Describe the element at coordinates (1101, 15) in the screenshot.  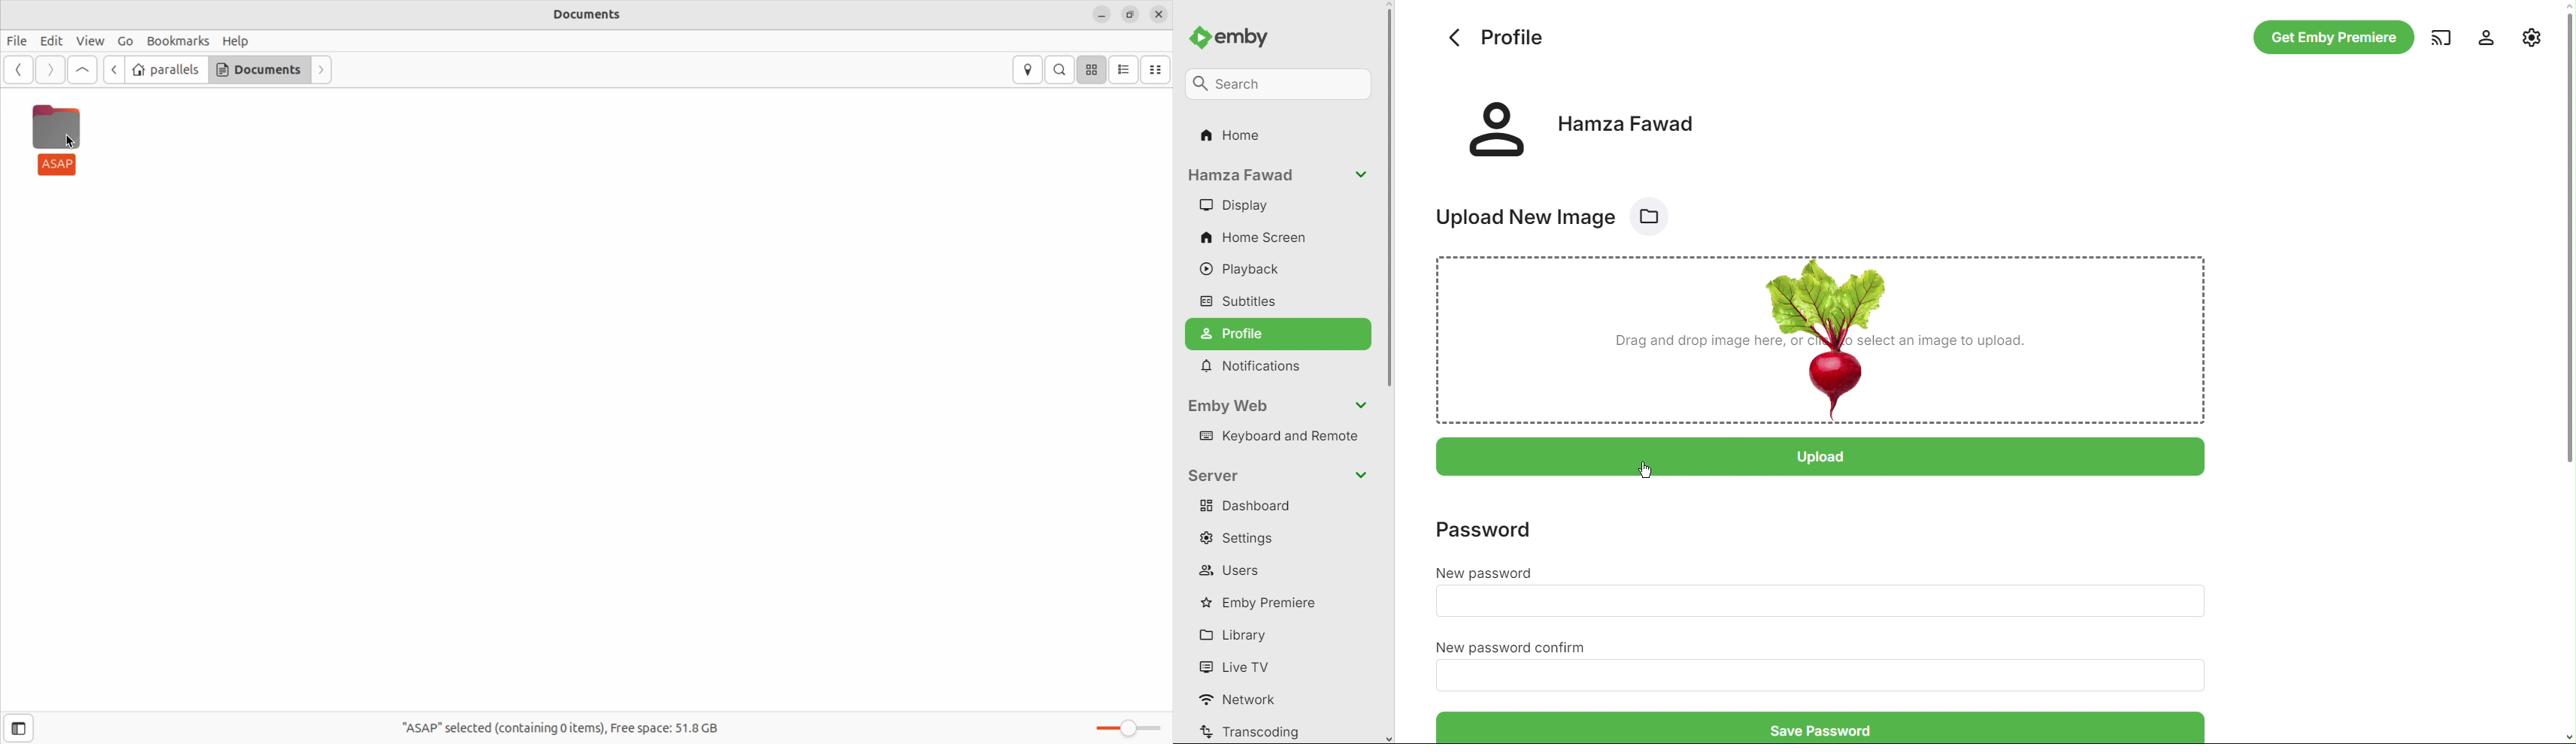
I see `minimize` at that location.